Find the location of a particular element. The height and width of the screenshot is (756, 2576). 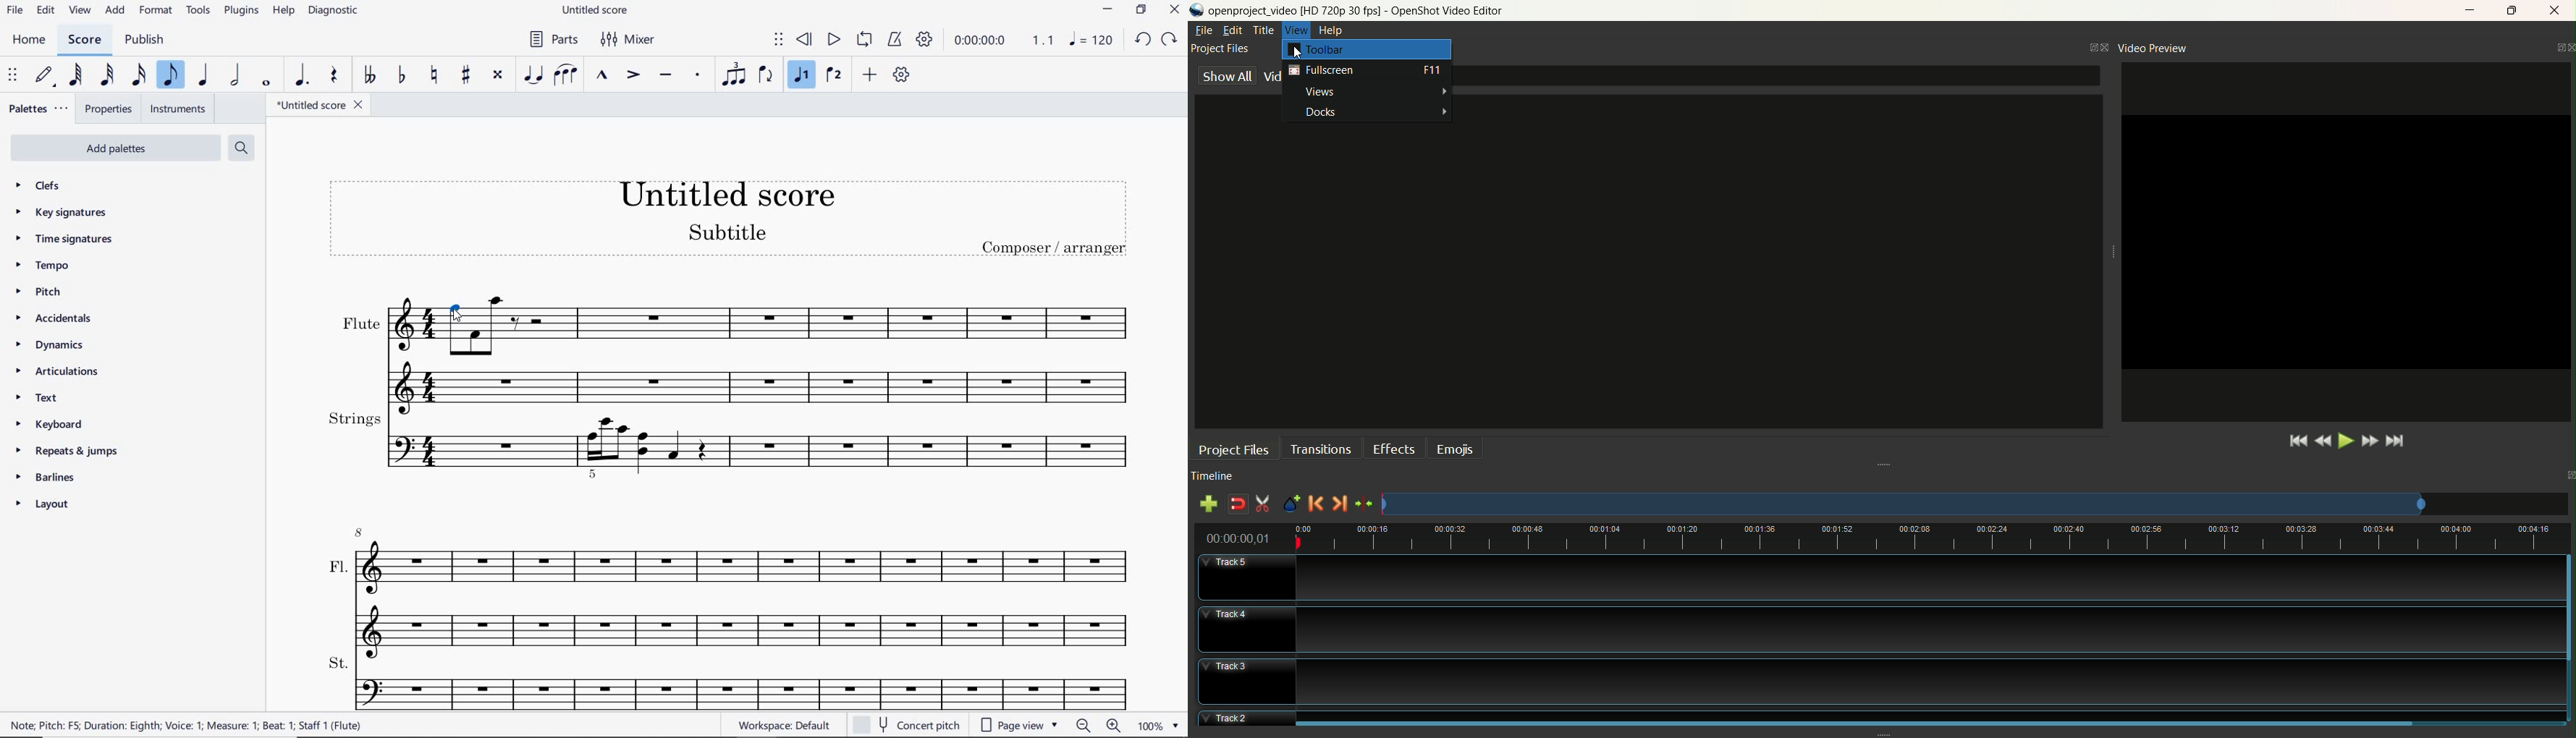

REWIND is located at coordinates (802, 40).